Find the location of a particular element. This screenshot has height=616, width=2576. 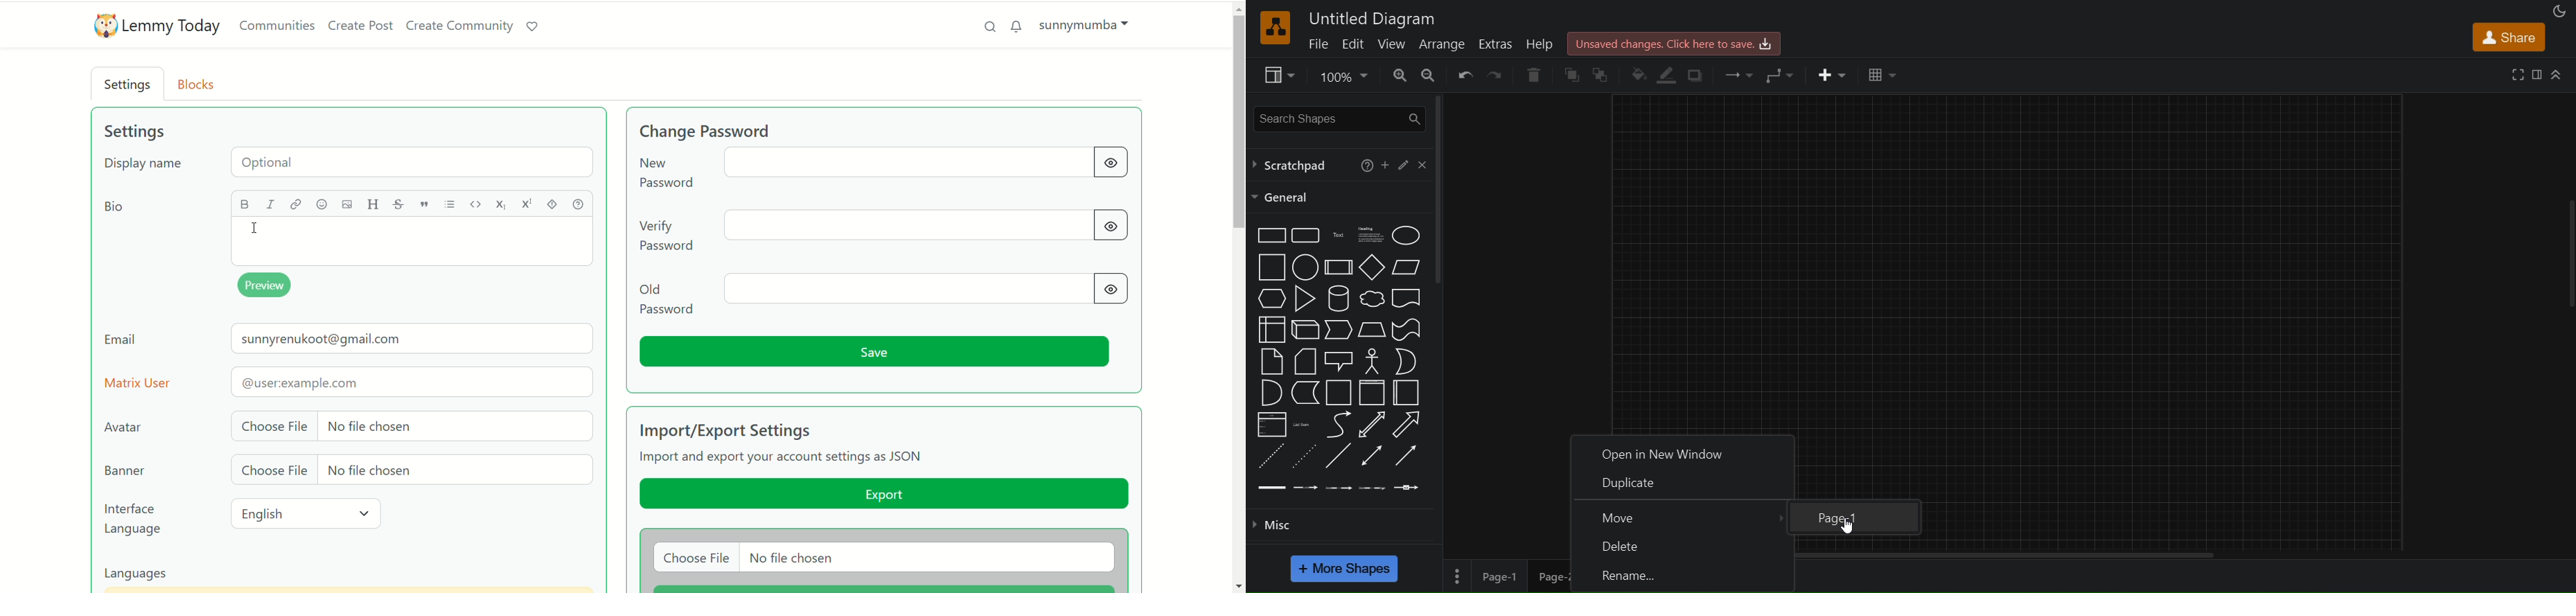

card is located at coordinates (1304, 360).